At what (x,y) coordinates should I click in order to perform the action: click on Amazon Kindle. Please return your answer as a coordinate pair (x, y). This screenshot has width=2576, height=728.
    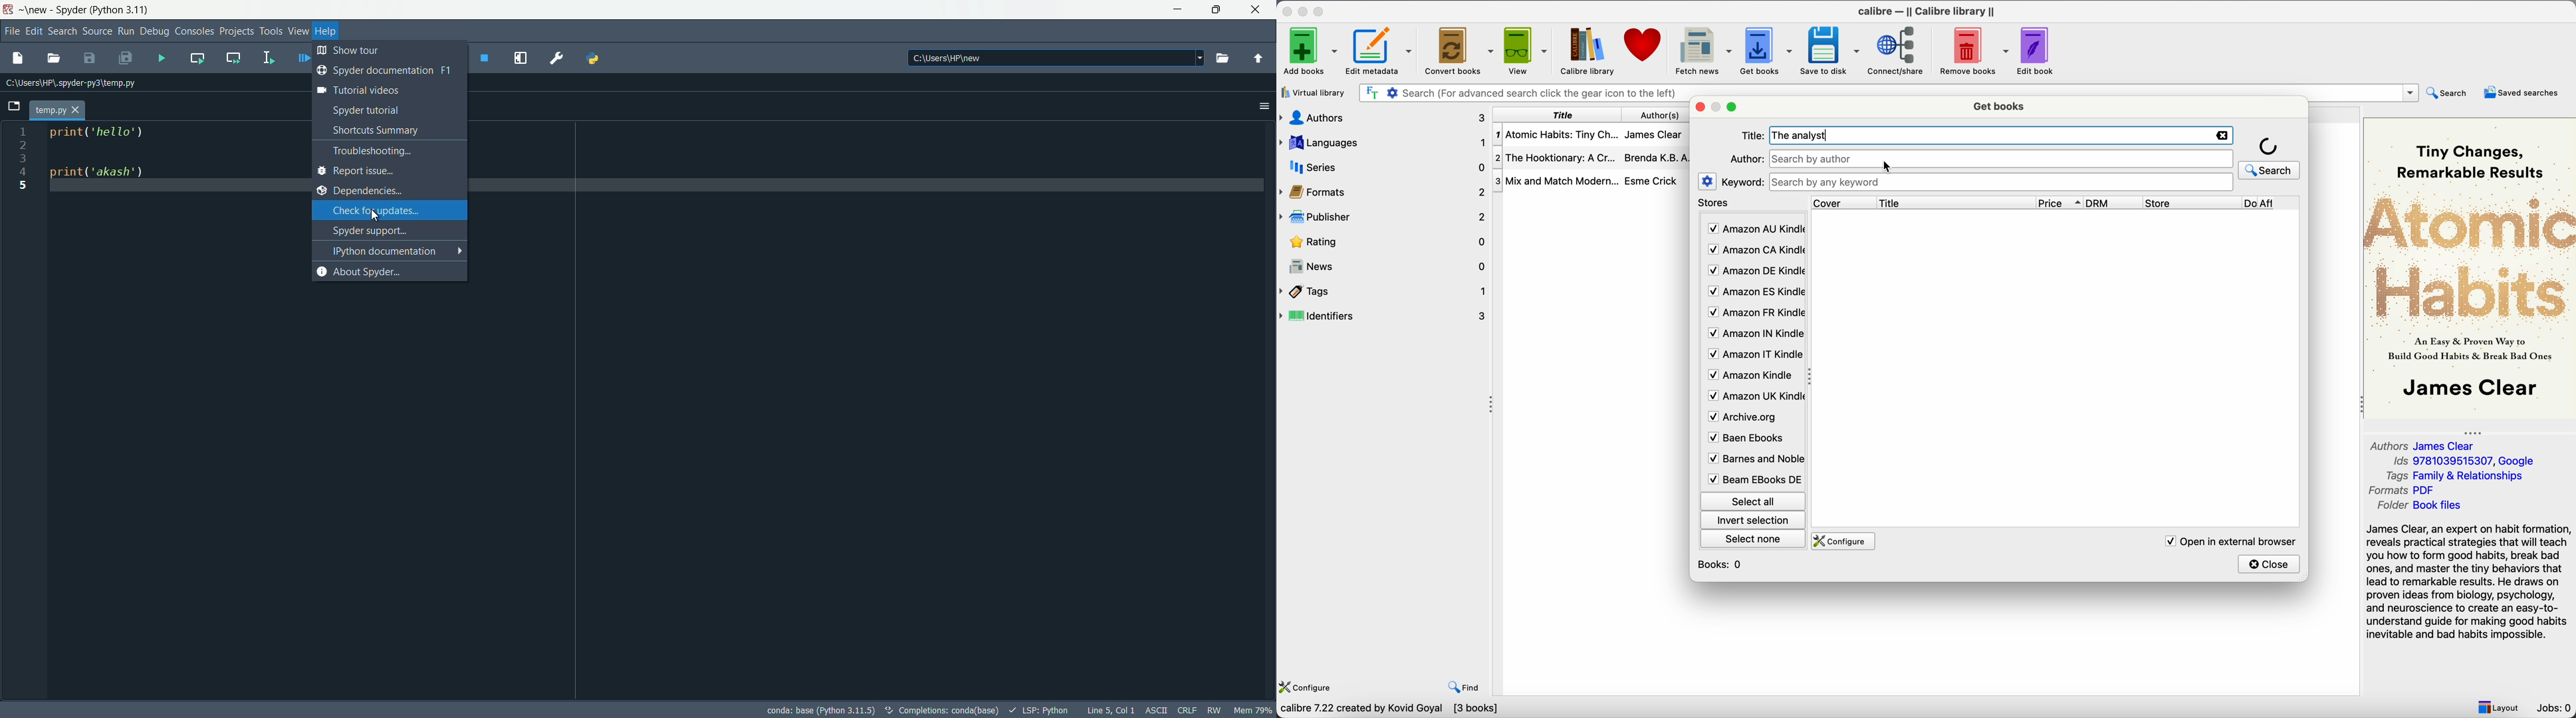
    Looking at the image, I should click on (1752, 377).